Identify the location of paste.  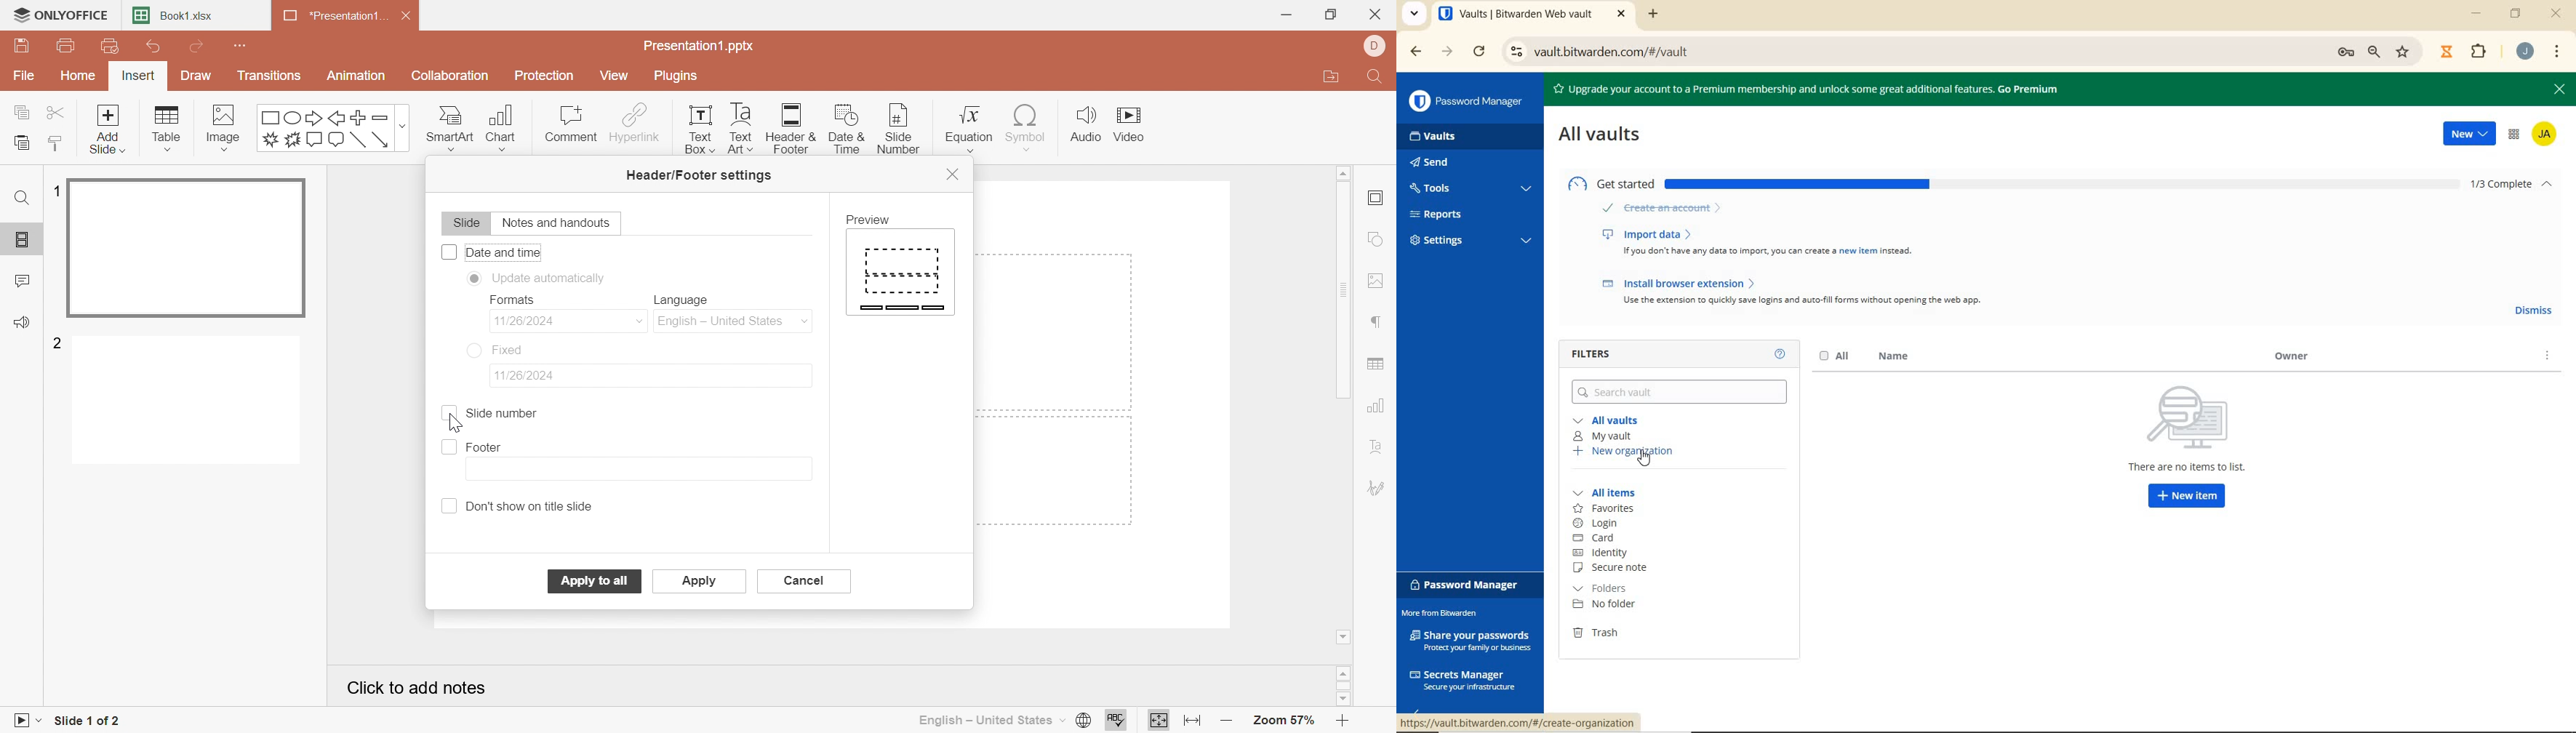
(20, 143).